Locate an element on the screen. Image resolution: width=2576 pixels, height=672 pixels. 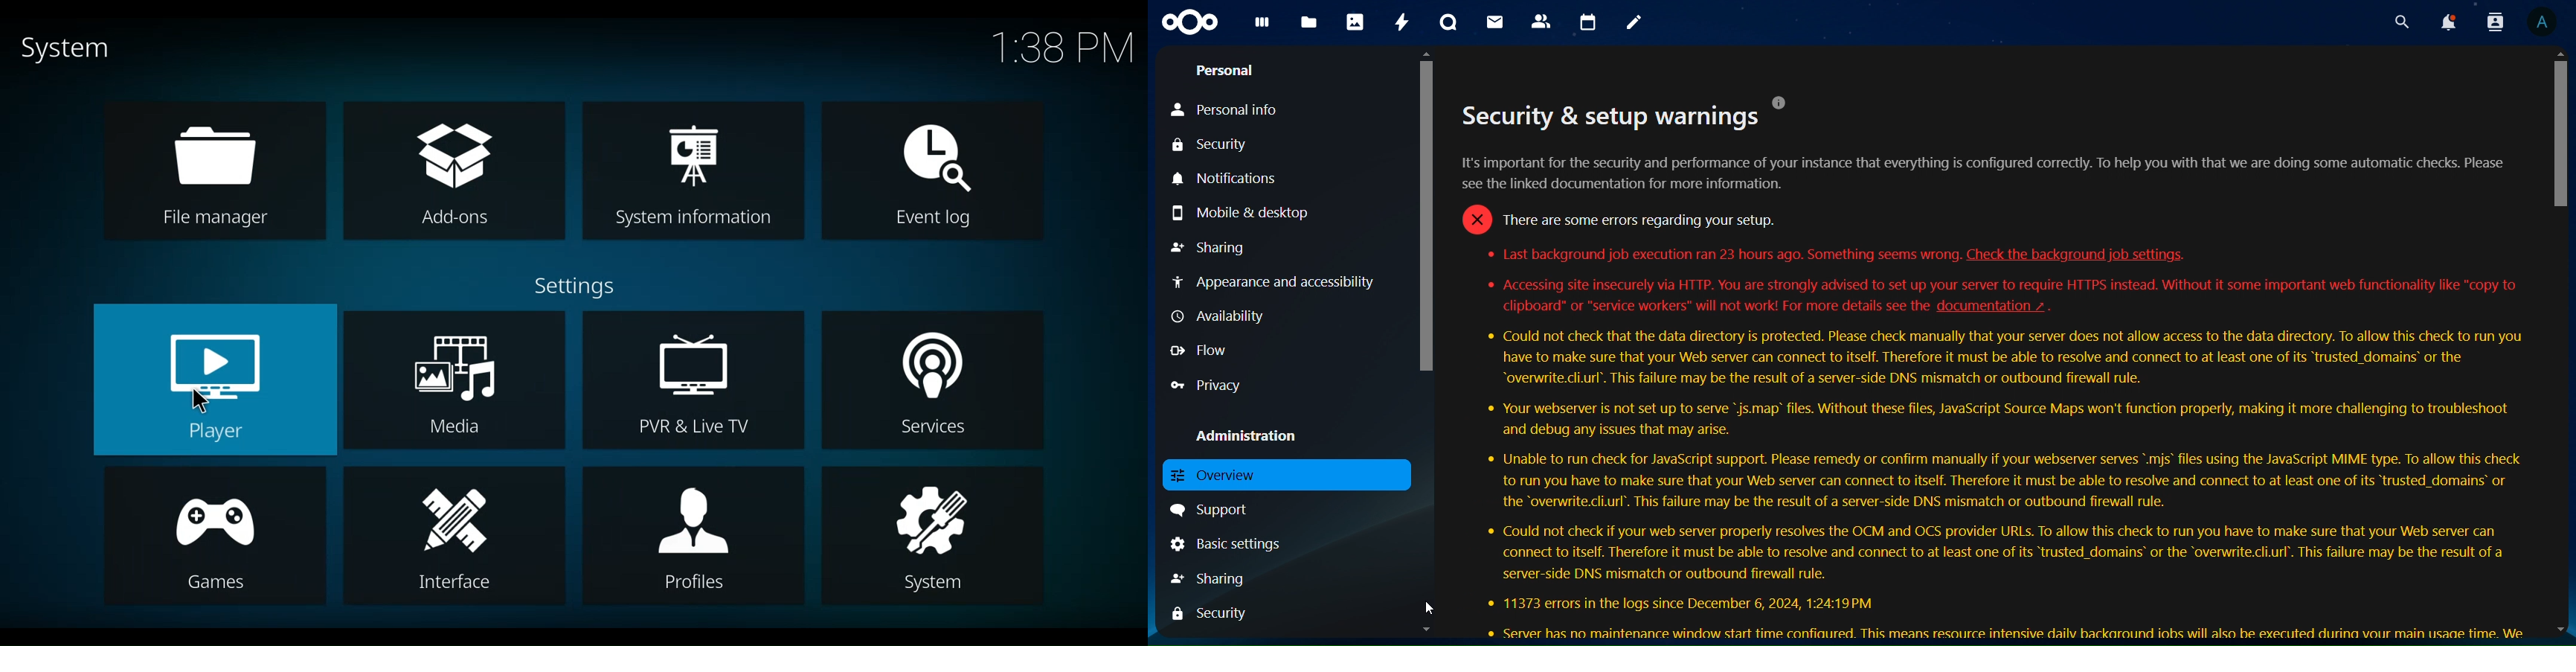
files is located at coordinates (1310, 22).